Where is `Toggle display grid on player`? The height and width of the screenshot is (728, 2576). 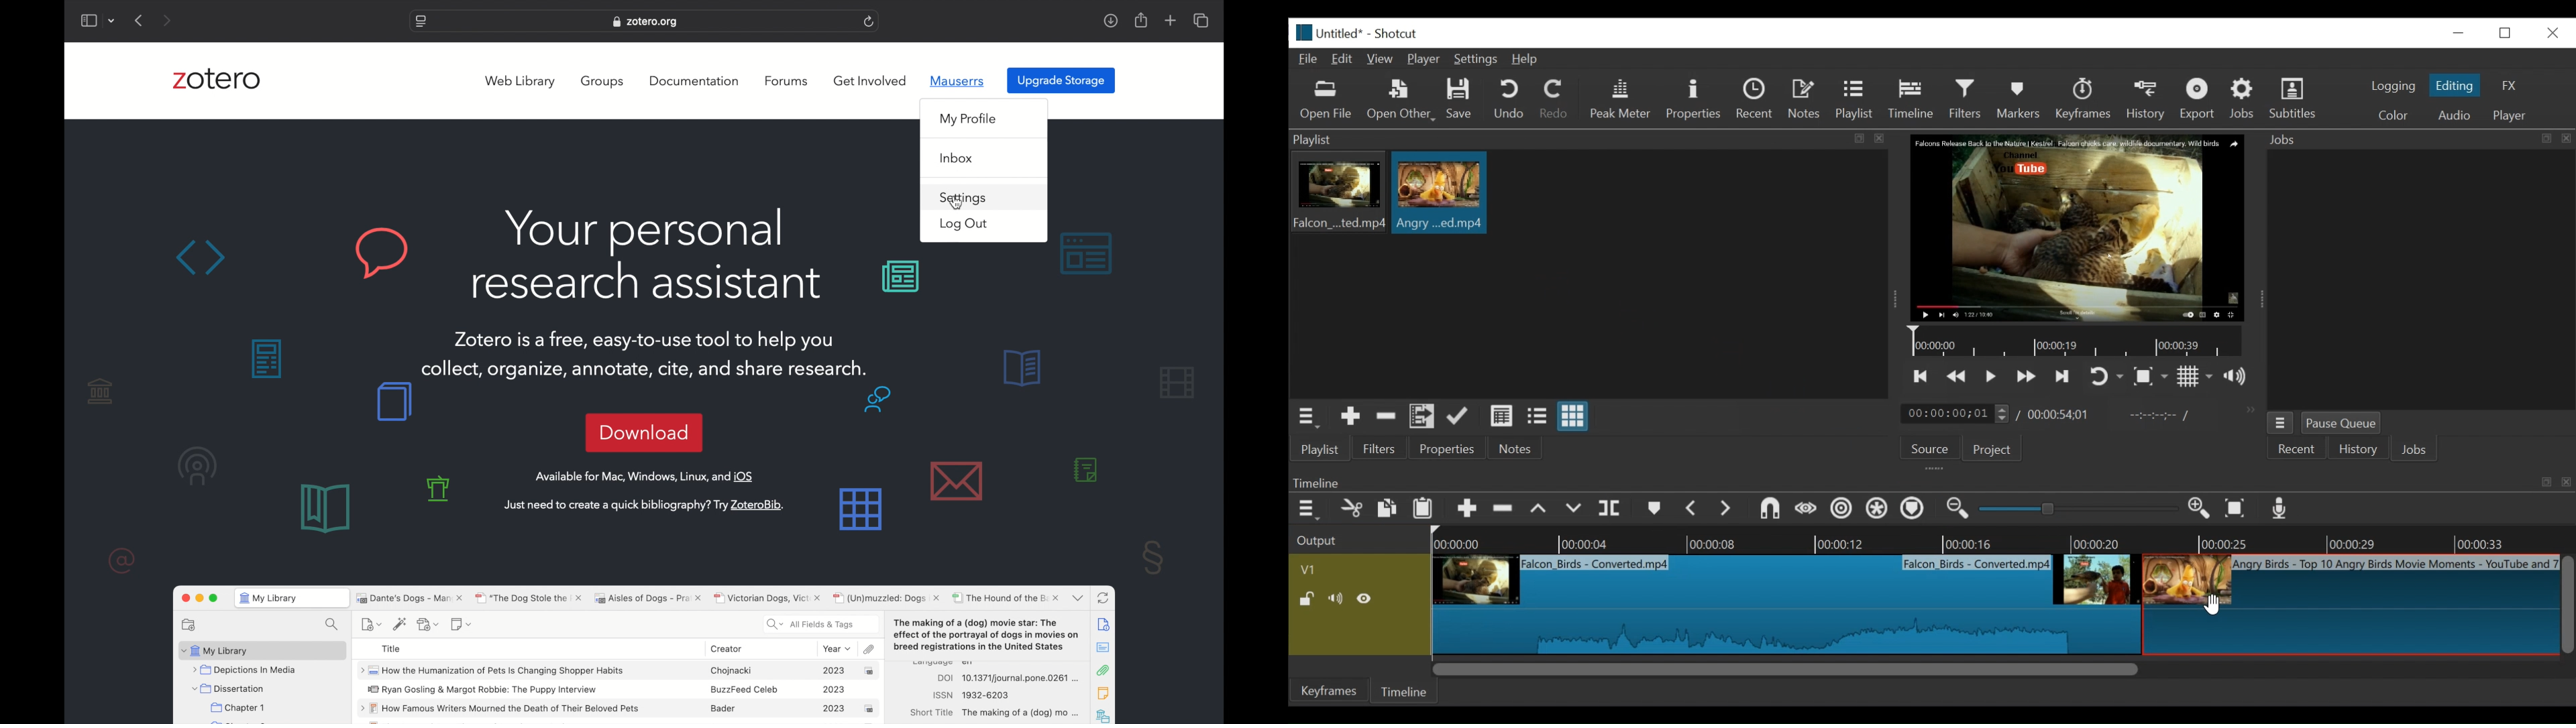 Toggle display grid on player is located at coordinates (2195, 376).